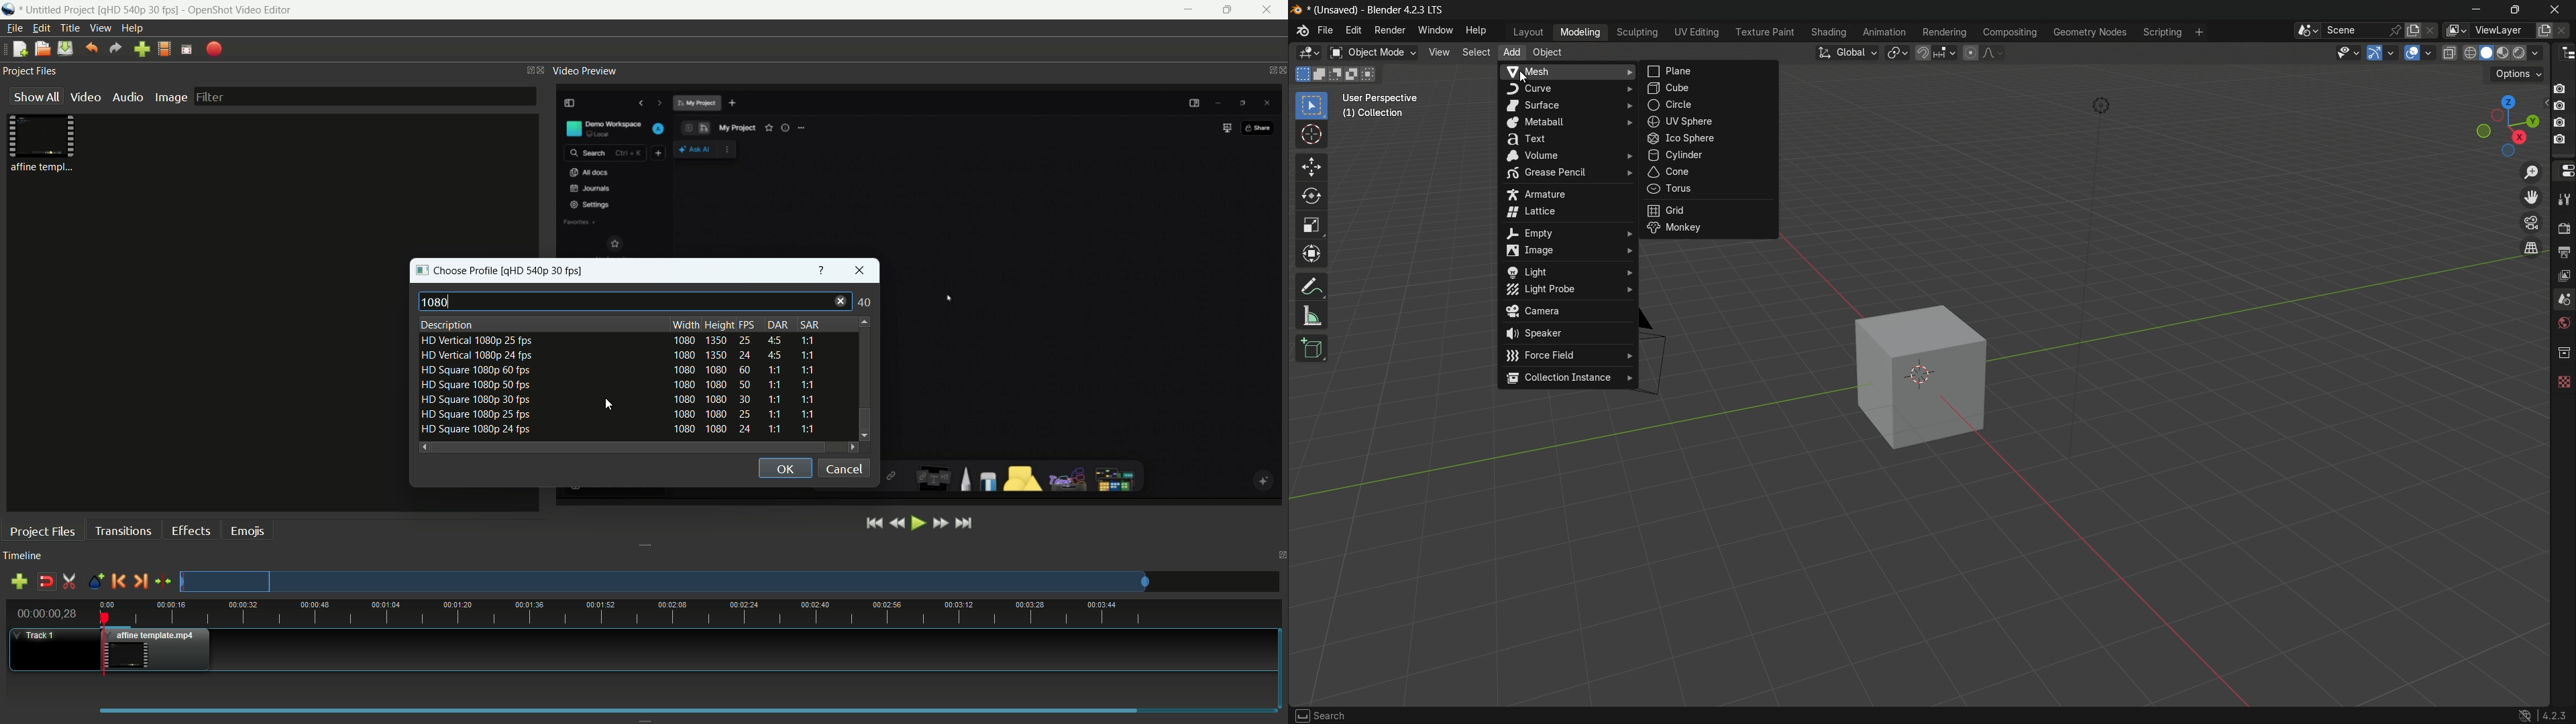  I want to click on import file, so click(142, 50).